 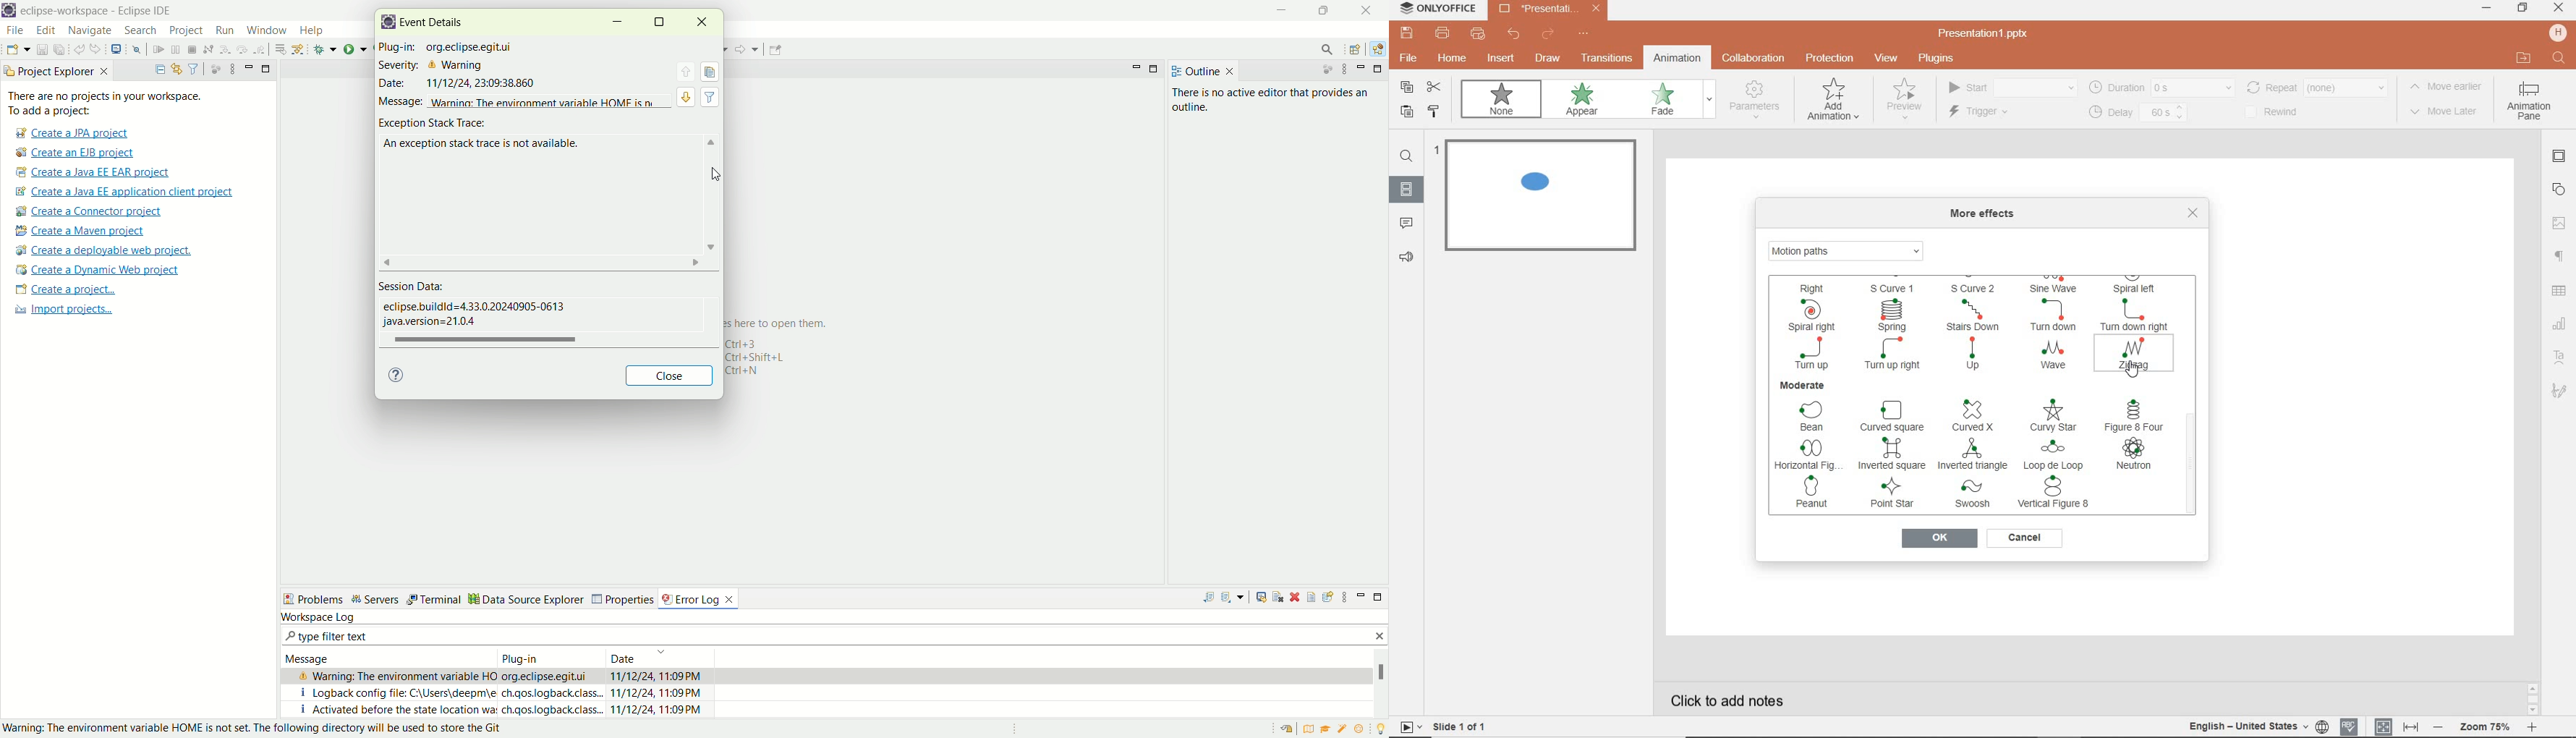 What do you see at coordinates (2134, 315) in the screenshot?
I see `turn down right` at bounding box center [2134, 315].